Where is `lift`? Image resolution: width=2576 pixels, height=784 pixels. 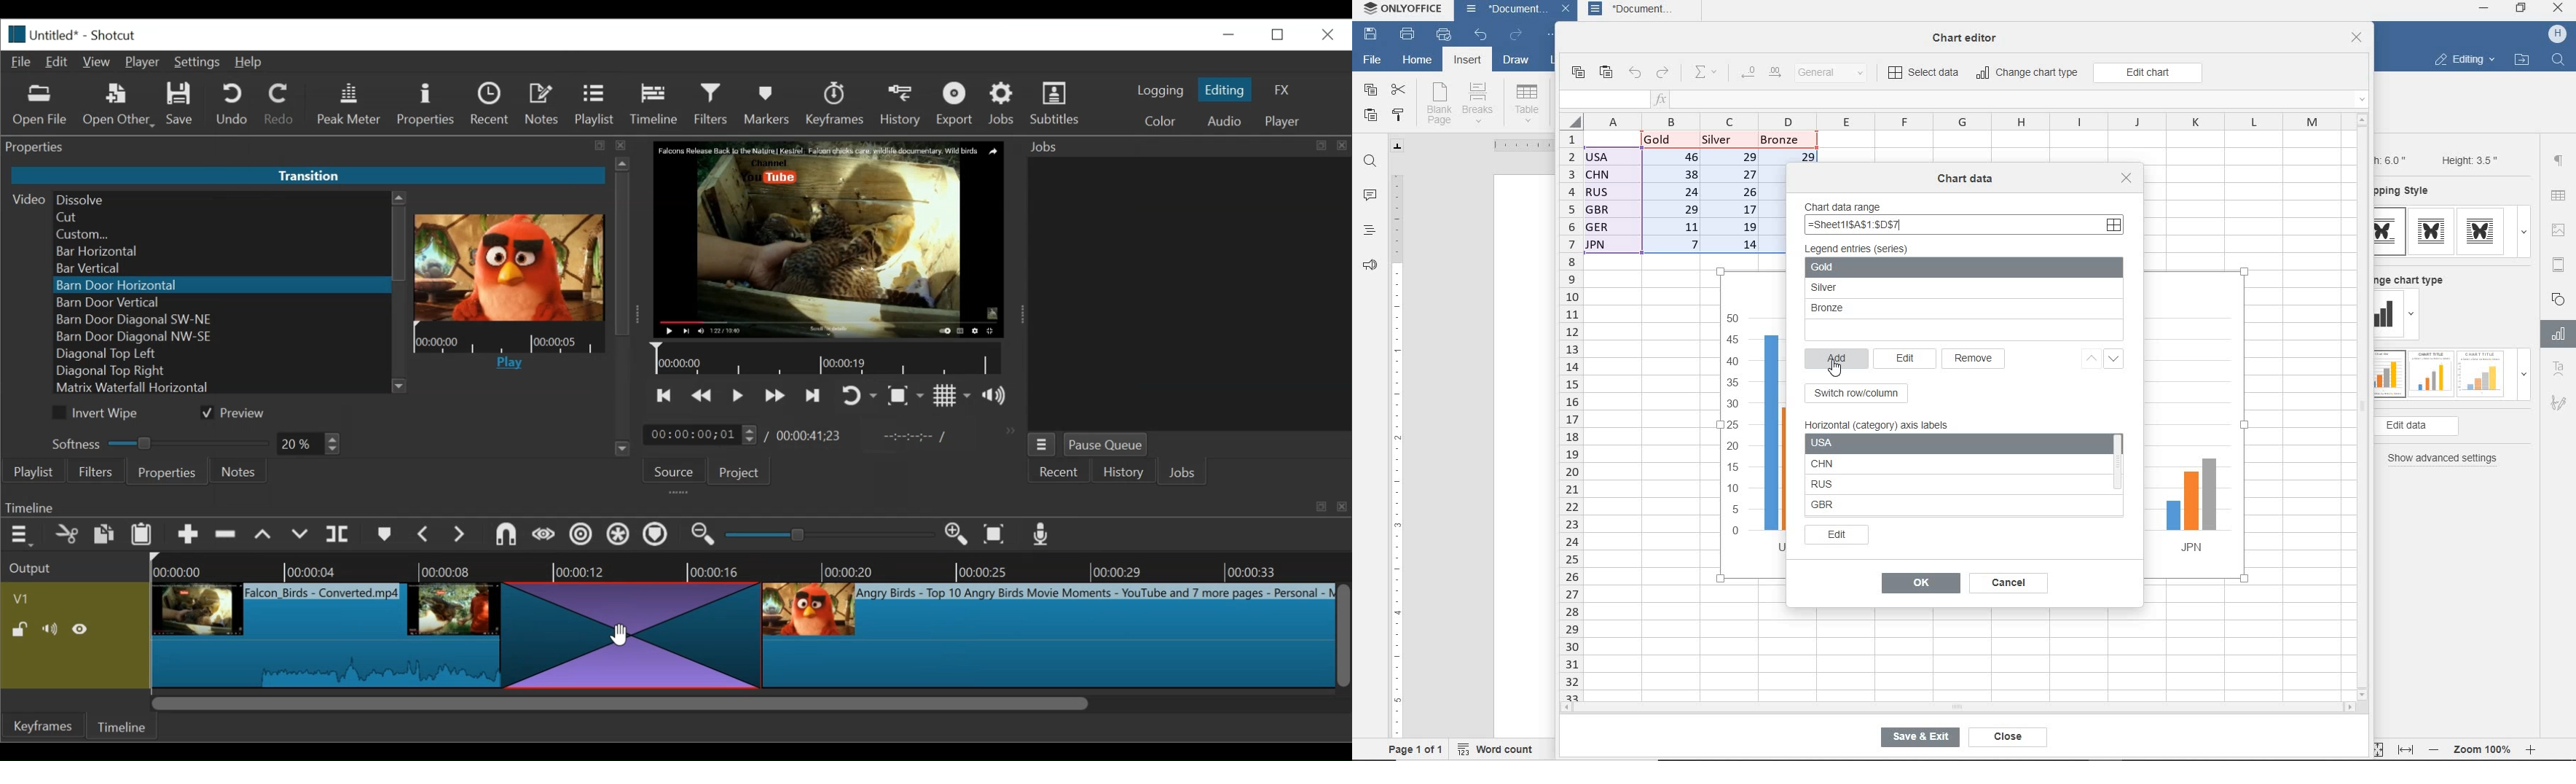 lift is located at coordinates (264, 536).